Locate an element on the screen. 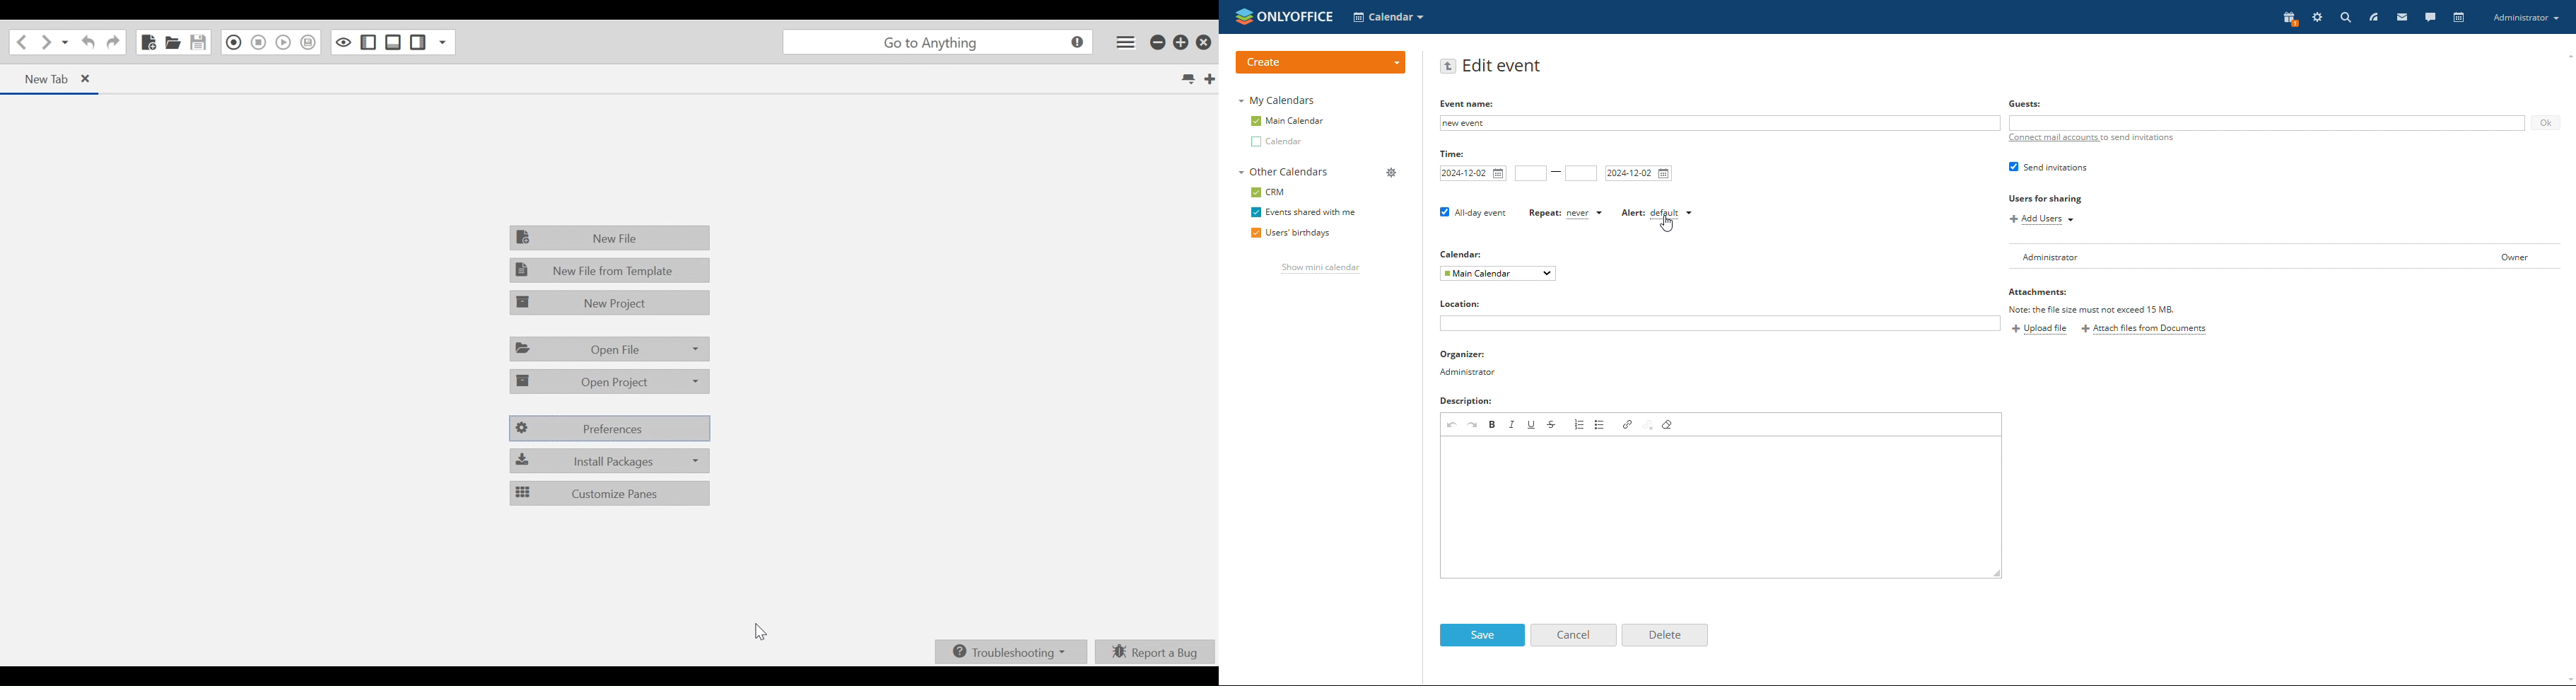 The width and height of the screenshot is (2576, 700). resize box is located at coordinates (1997, 574).